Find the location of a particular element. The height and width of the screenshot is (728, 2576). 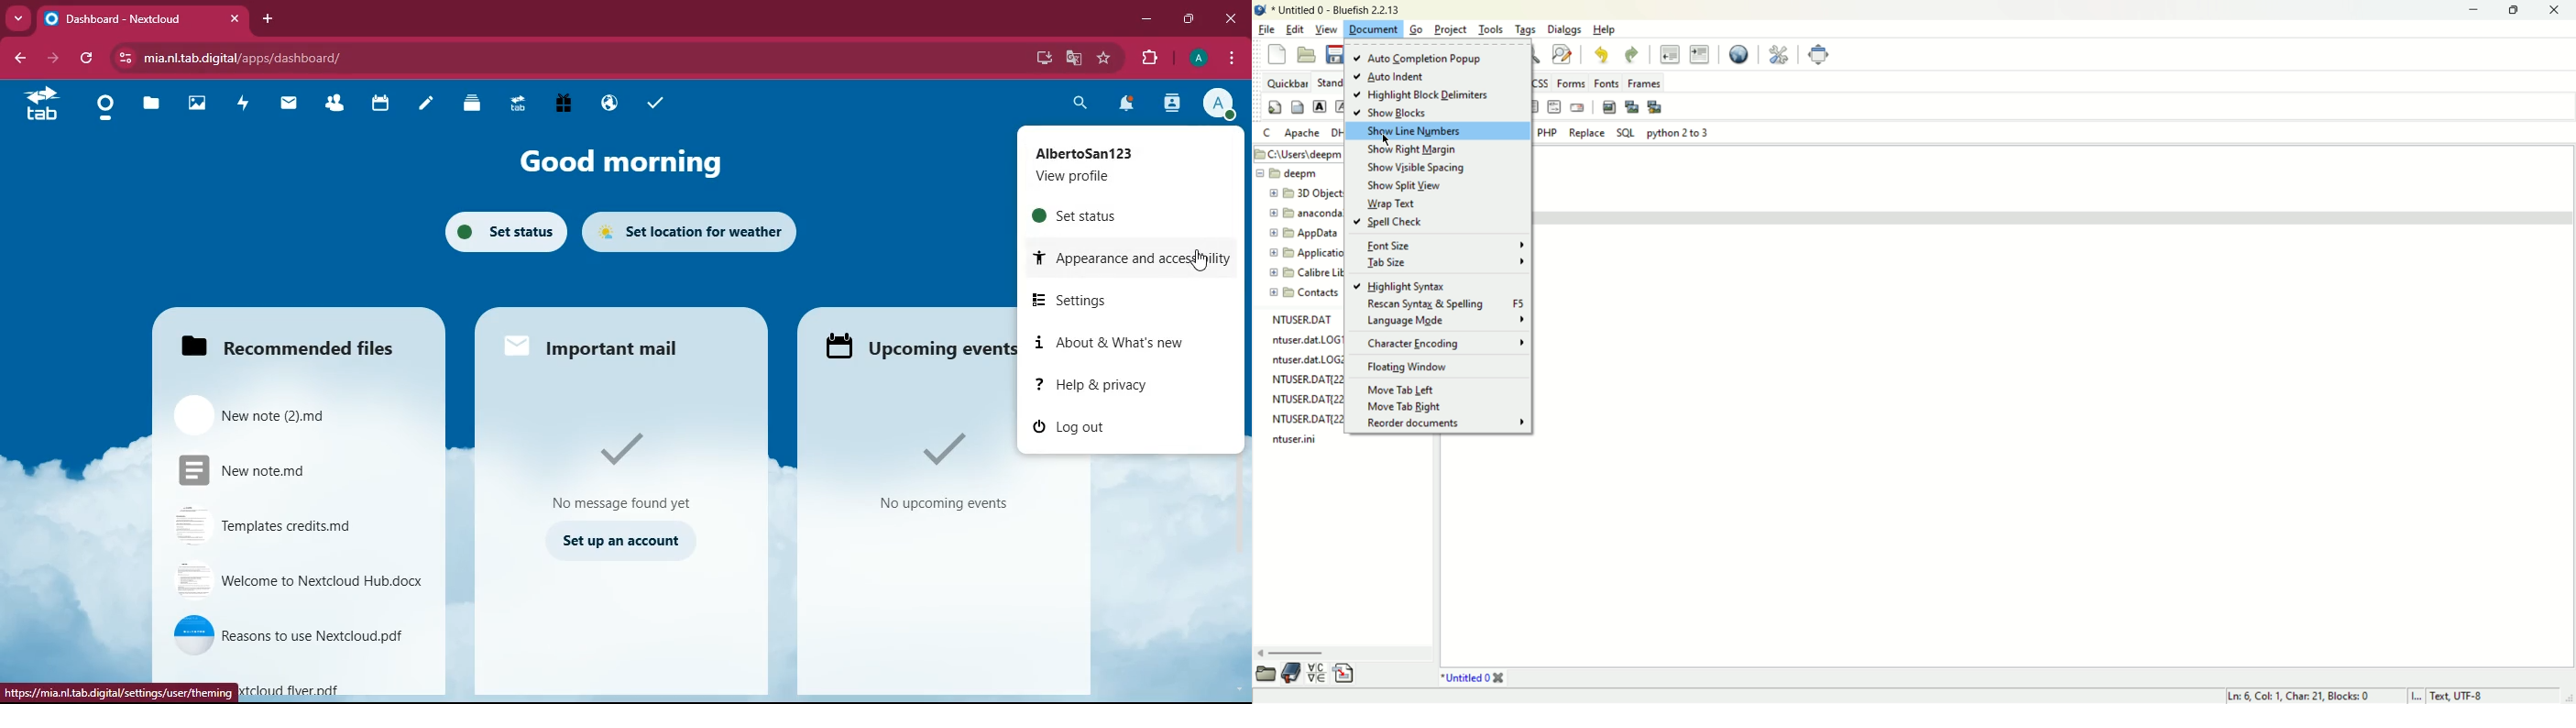

ntuser.dat.LOGZ is located at coordinates (1306, 360).